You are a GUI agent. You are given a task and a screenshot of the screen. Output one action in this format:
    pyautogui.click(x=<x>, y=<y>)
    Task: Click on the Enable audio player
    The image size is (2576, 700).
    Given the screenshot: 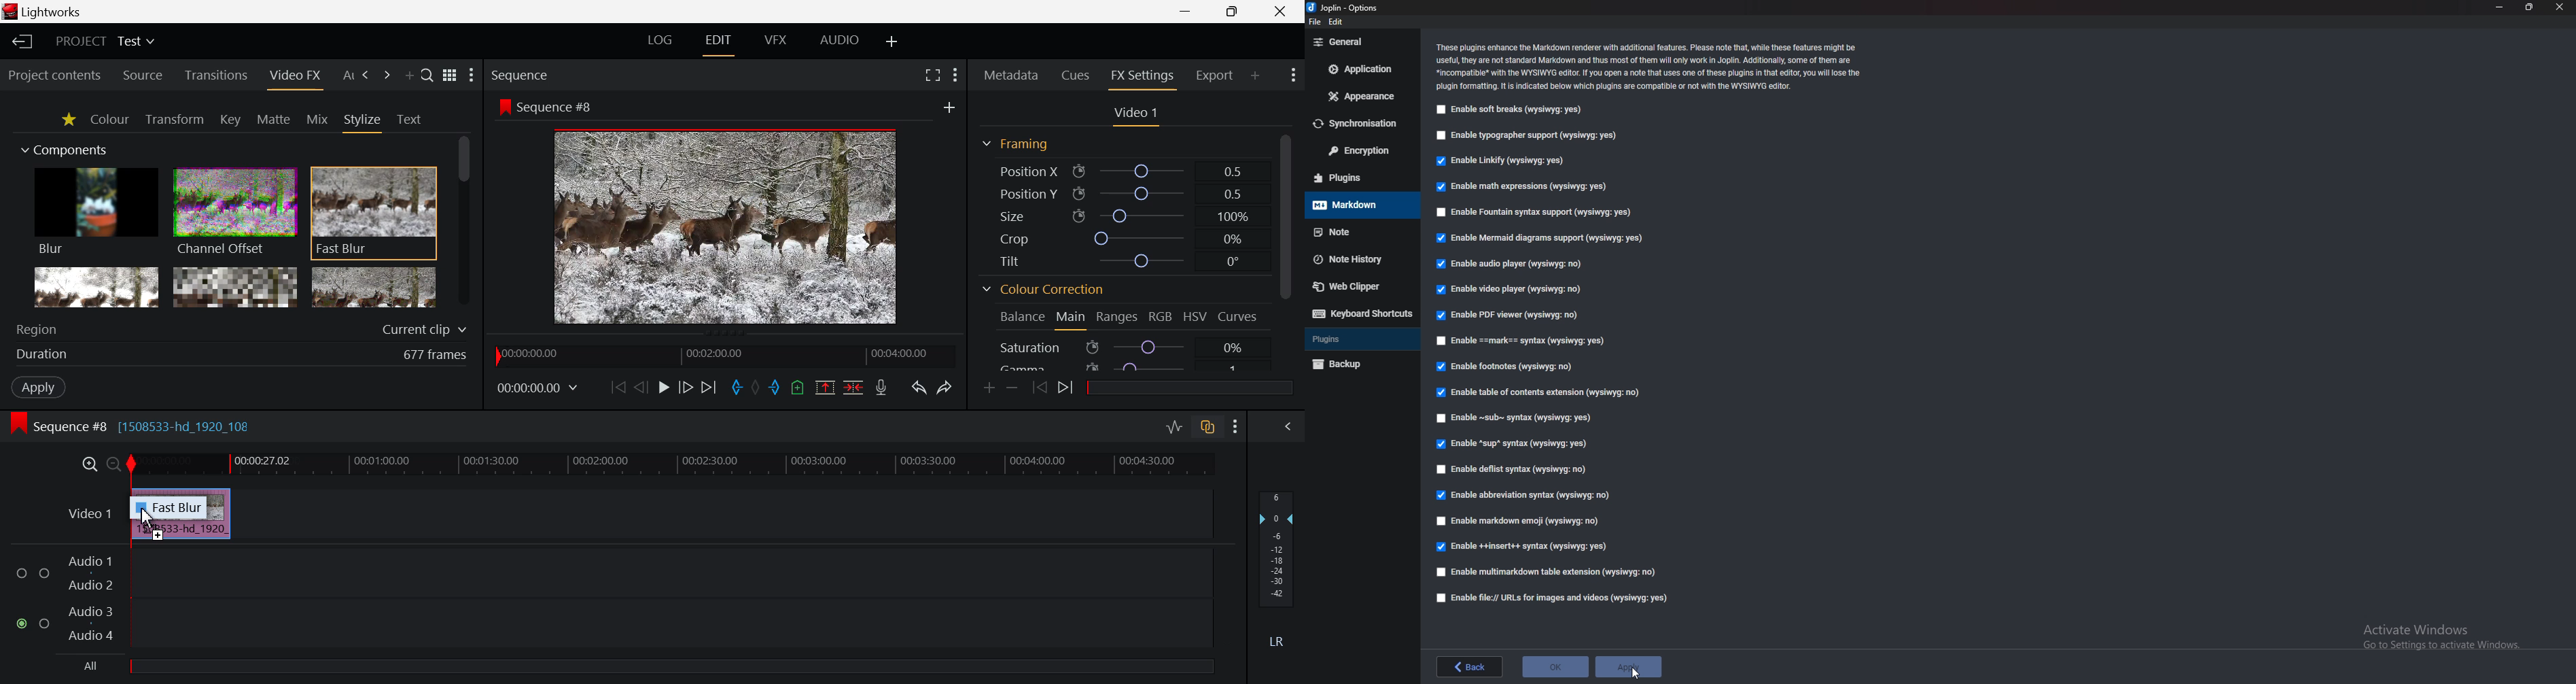 What is the action you would take?
    pyautogui.click(x=1511, y=266)
    